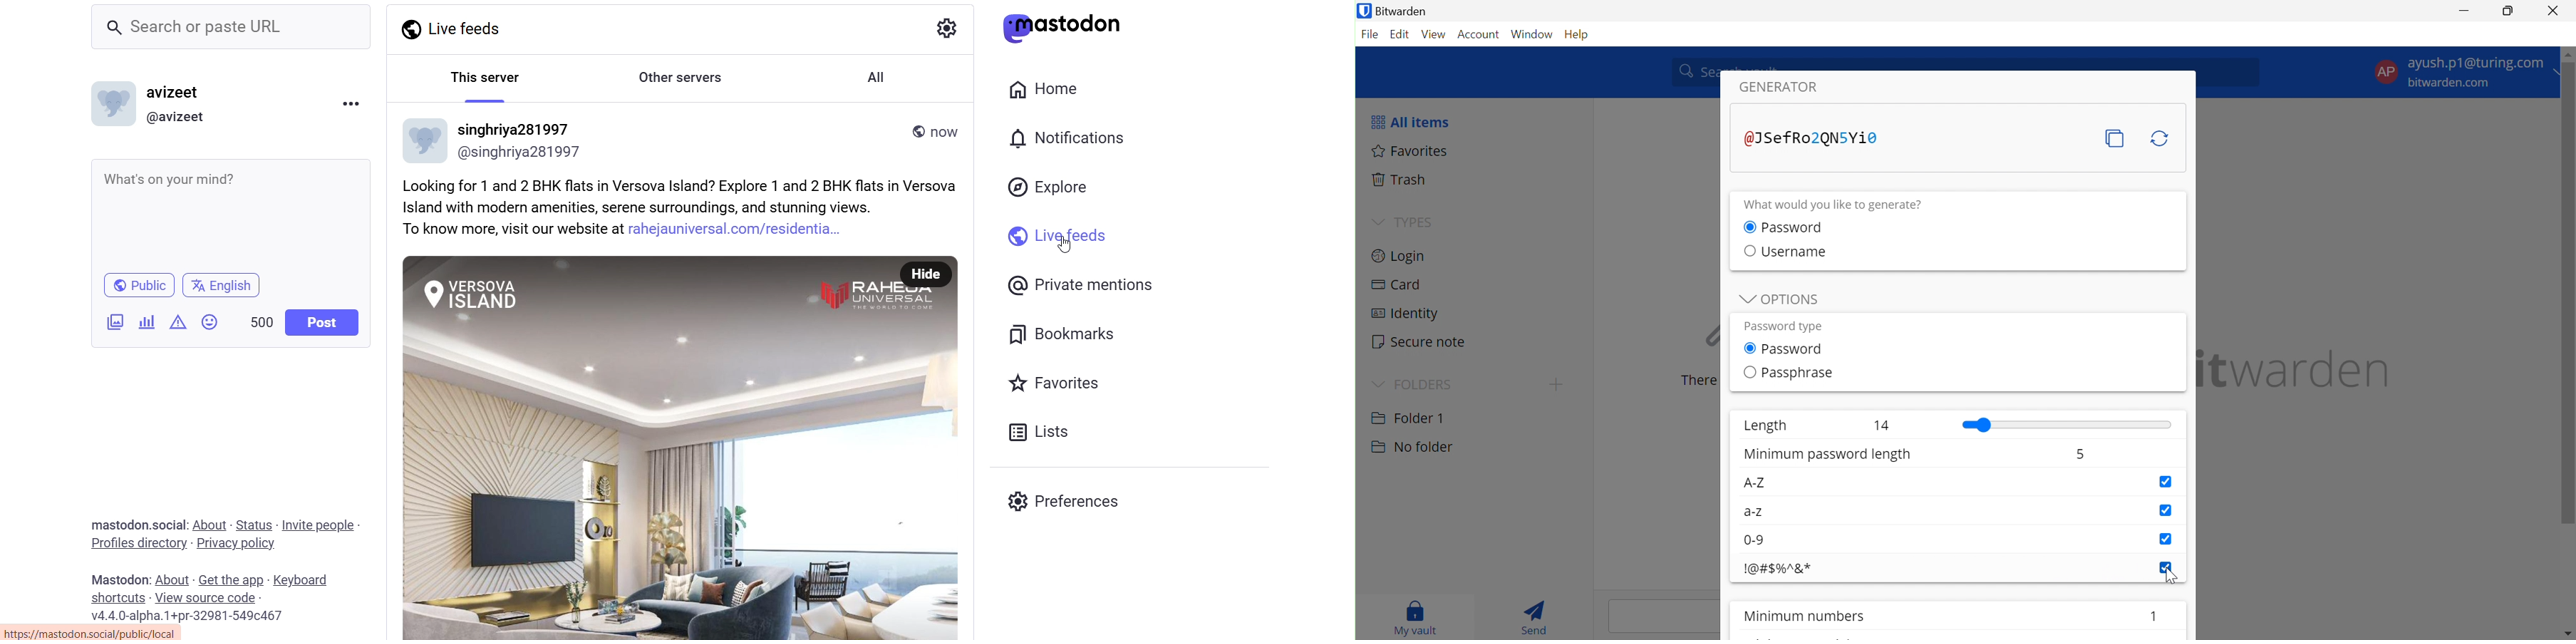 The width and height of the screenshot is (2576, 644). What do you see at coordinates (1412, 449) in the screenshot?
I see `No folder` at bounding box center [1412, 449].